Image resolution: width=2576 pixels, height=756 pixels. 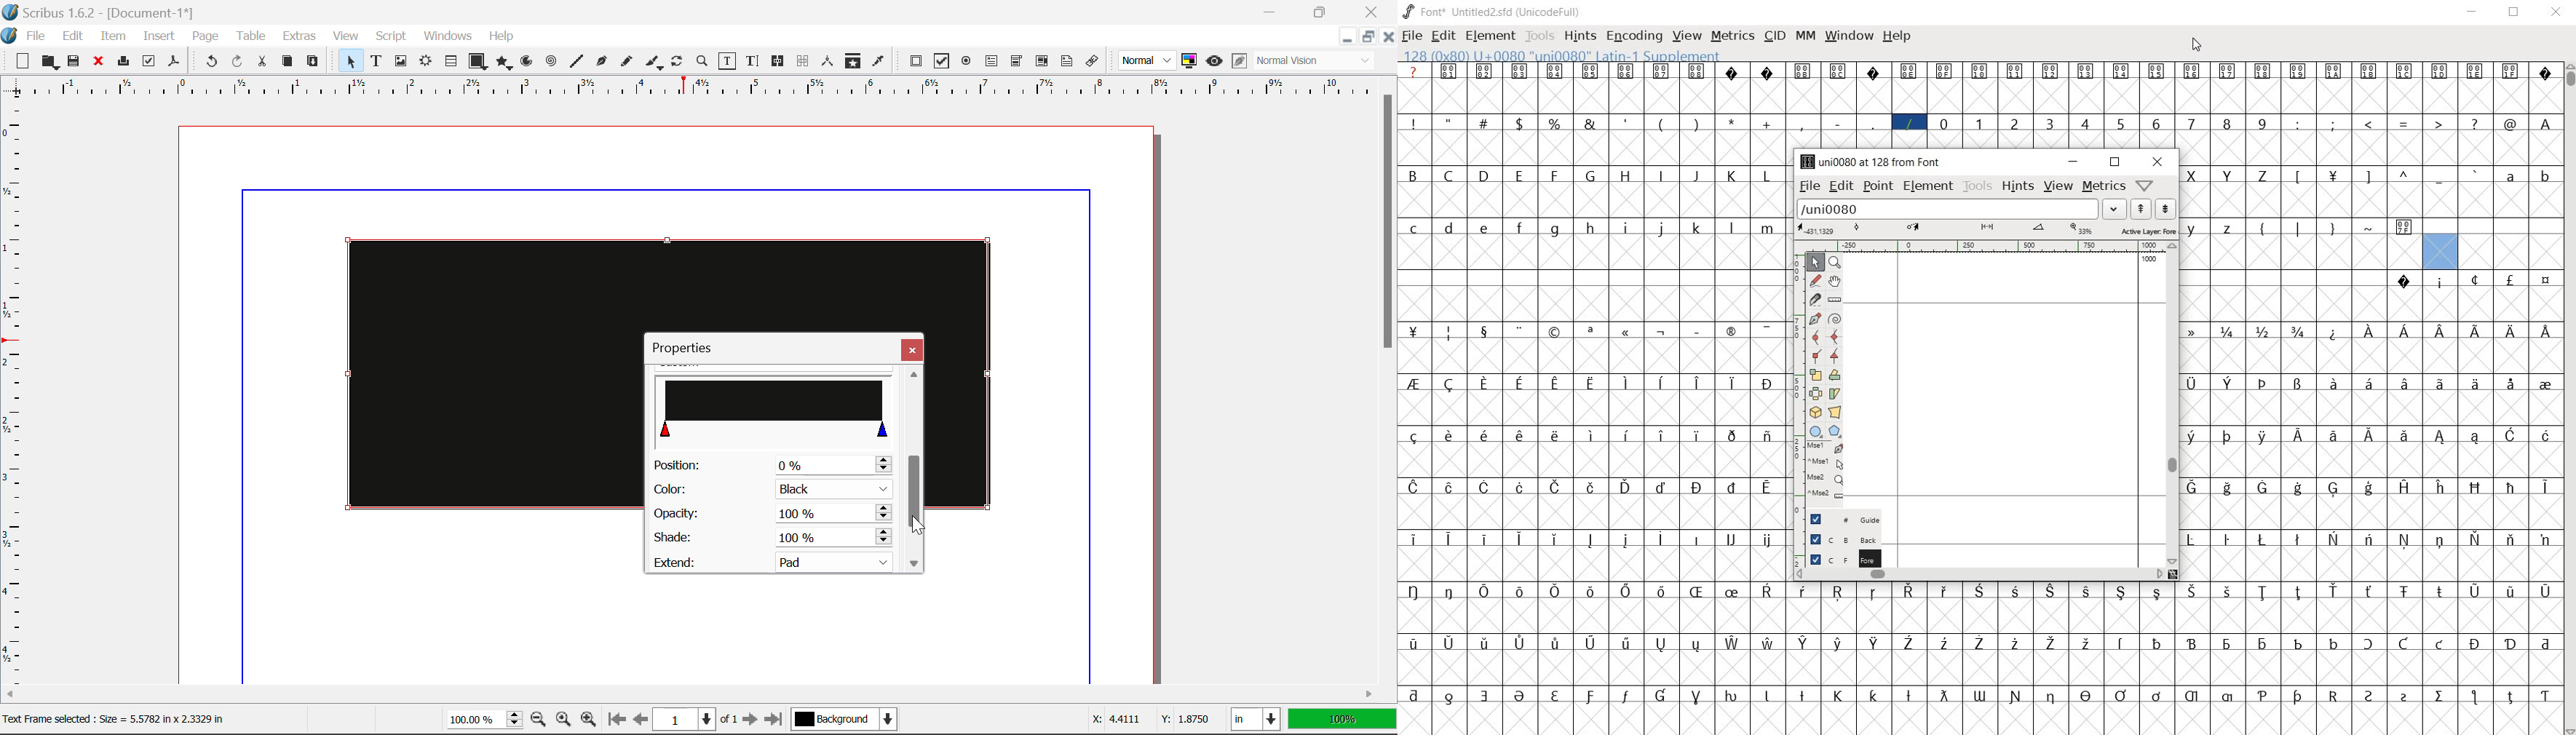 What do you see at coordinates (2510, 645) in the screenshot?
I see `glyph` at bounding box center [2510, 645].